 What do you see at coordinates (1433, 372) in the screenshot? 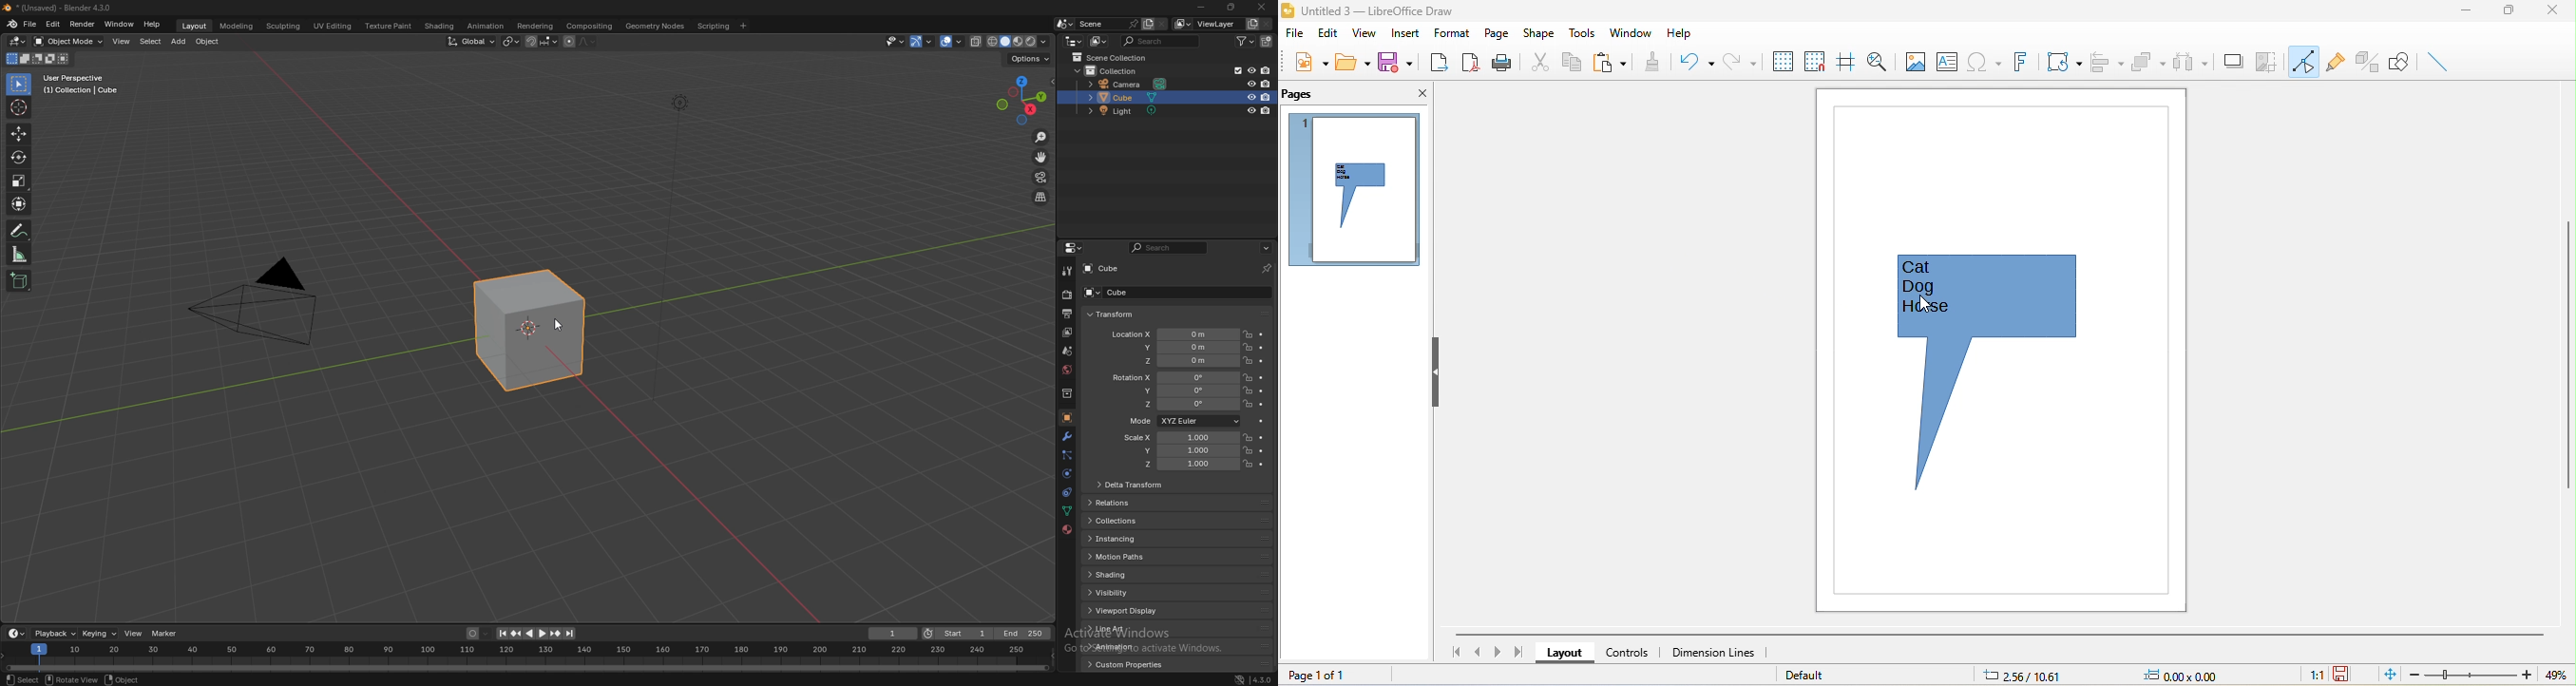
I see `hide` at bounding box center [1433, 372].